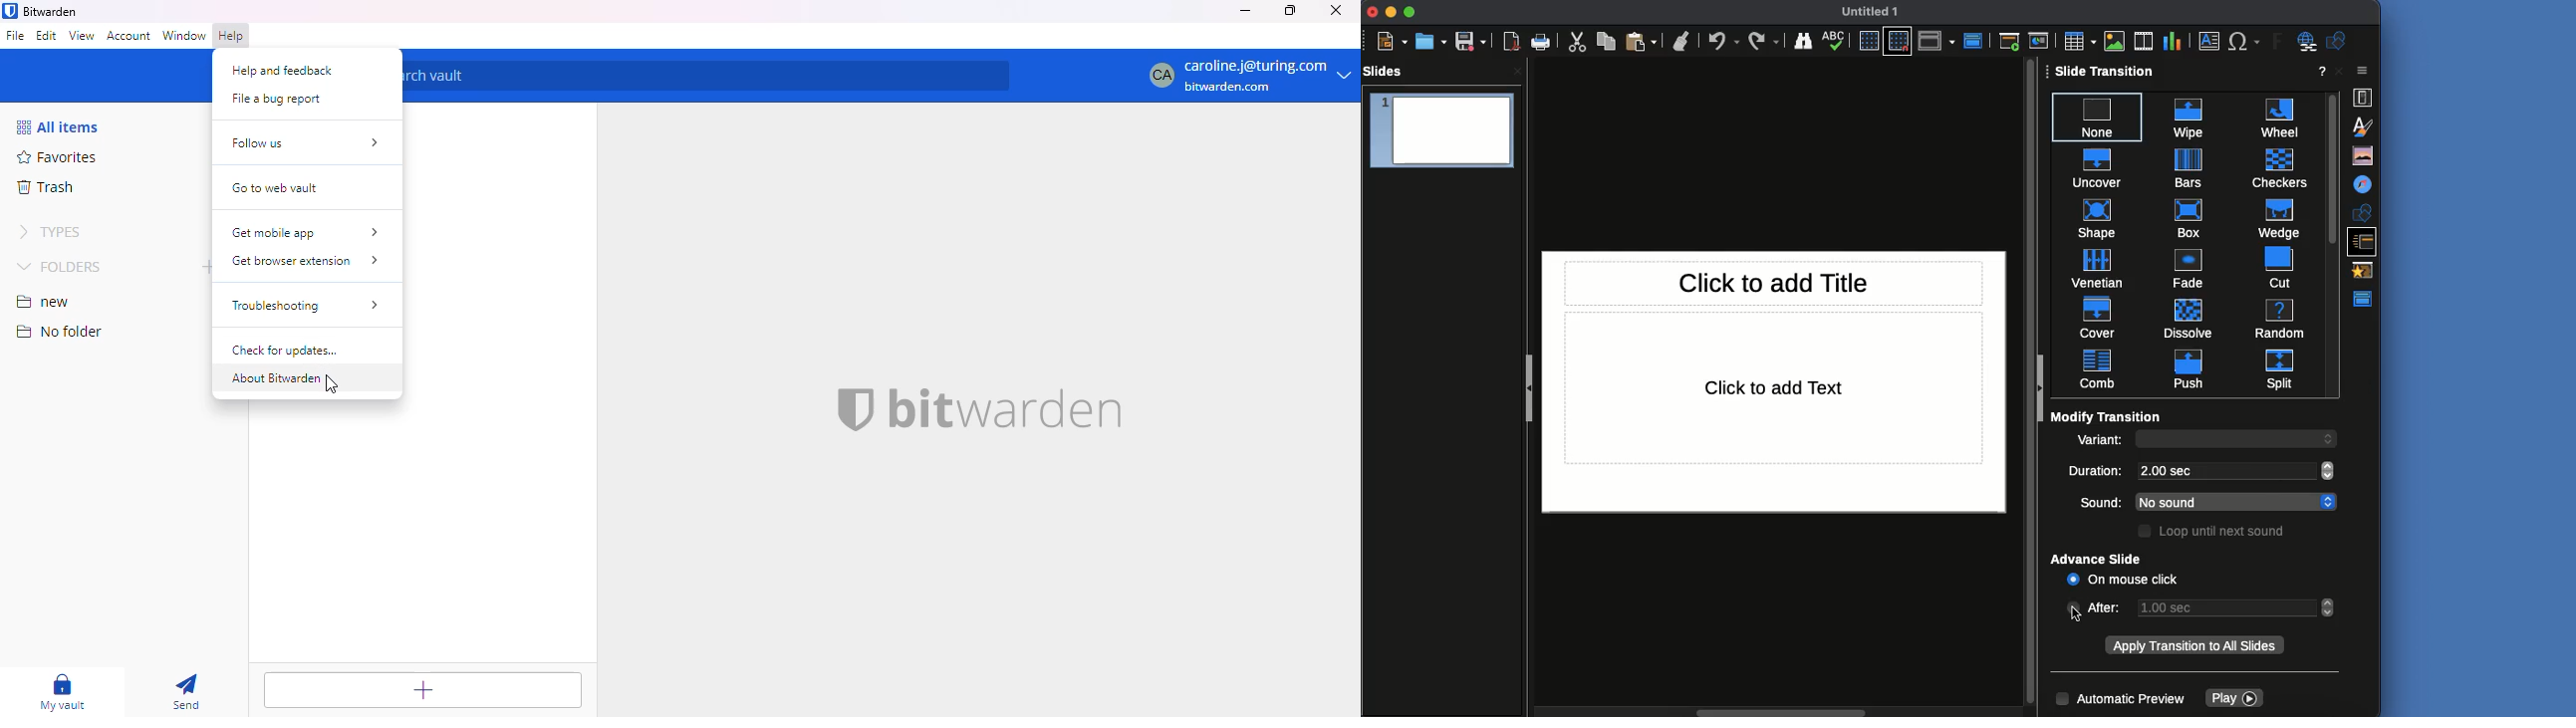 The height and width of the screenshot is (728, 2576). What do you see at coordinates (2270, 265) in the screenshot?
I see `cut` at bounding box center [2270, 265].